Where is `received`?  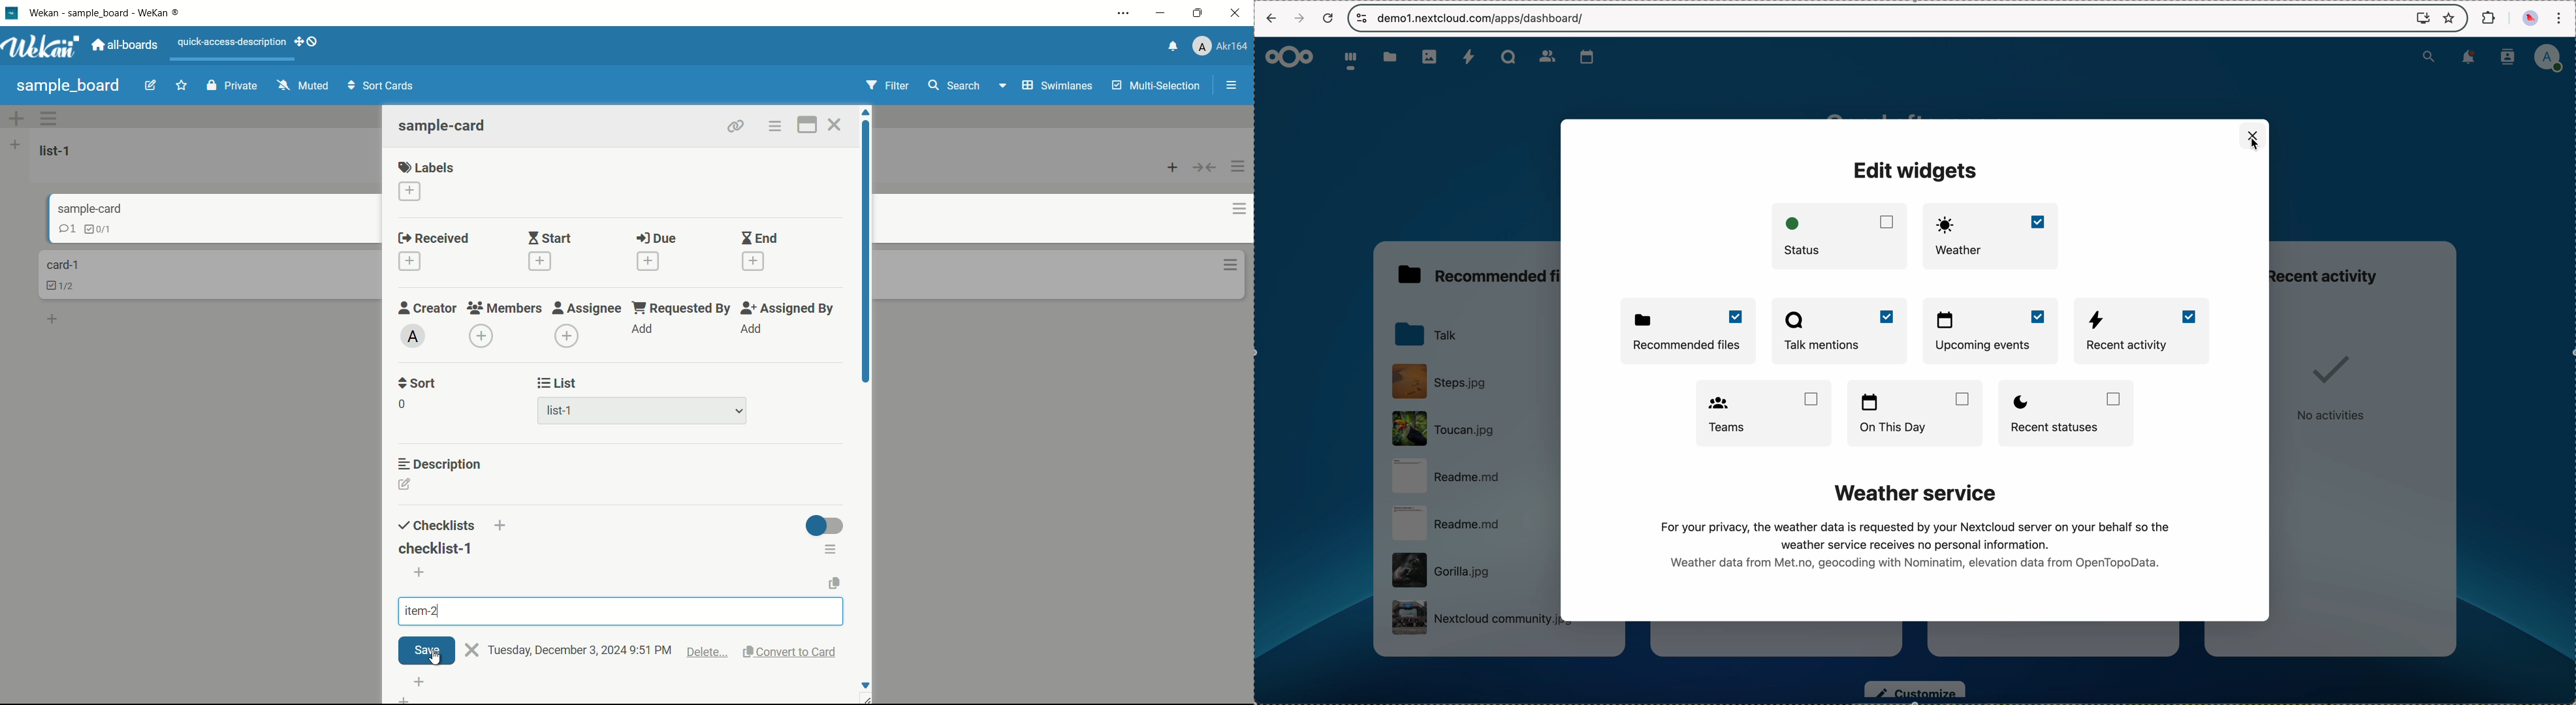
received is located at coordinates (434, 238).